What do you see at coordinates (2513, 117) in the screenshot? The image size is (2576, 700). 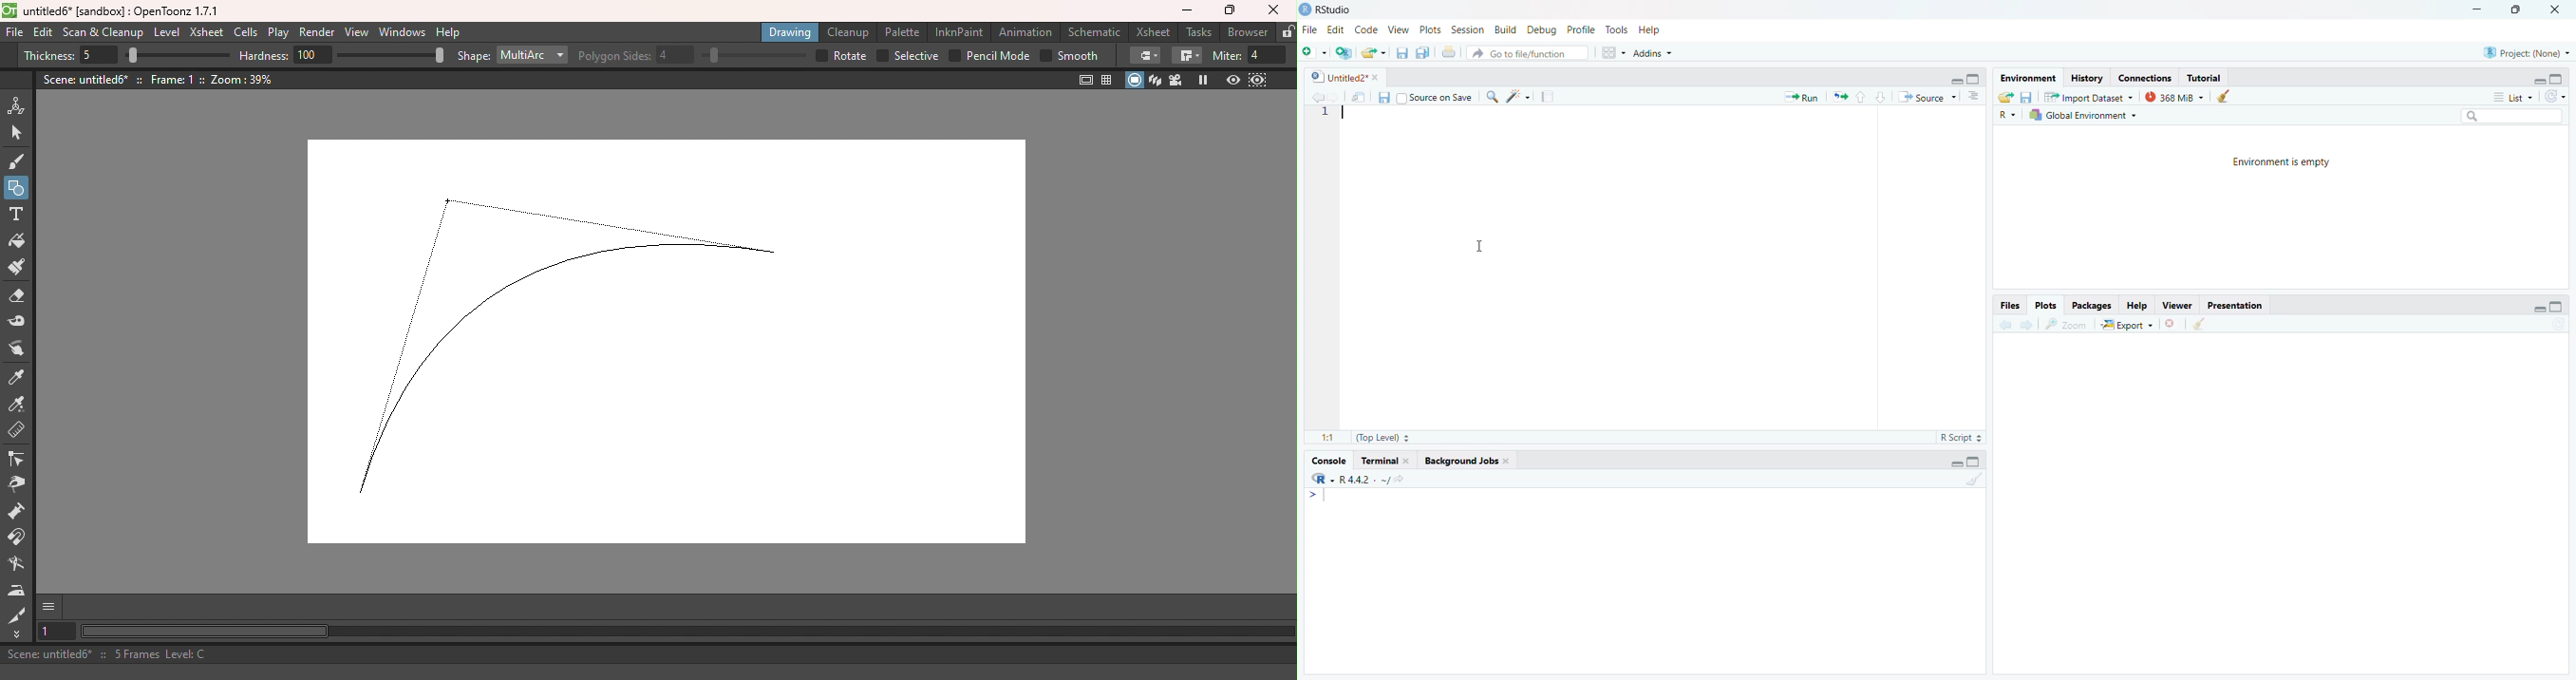 I see `search` at bounding box center [2513, 117].